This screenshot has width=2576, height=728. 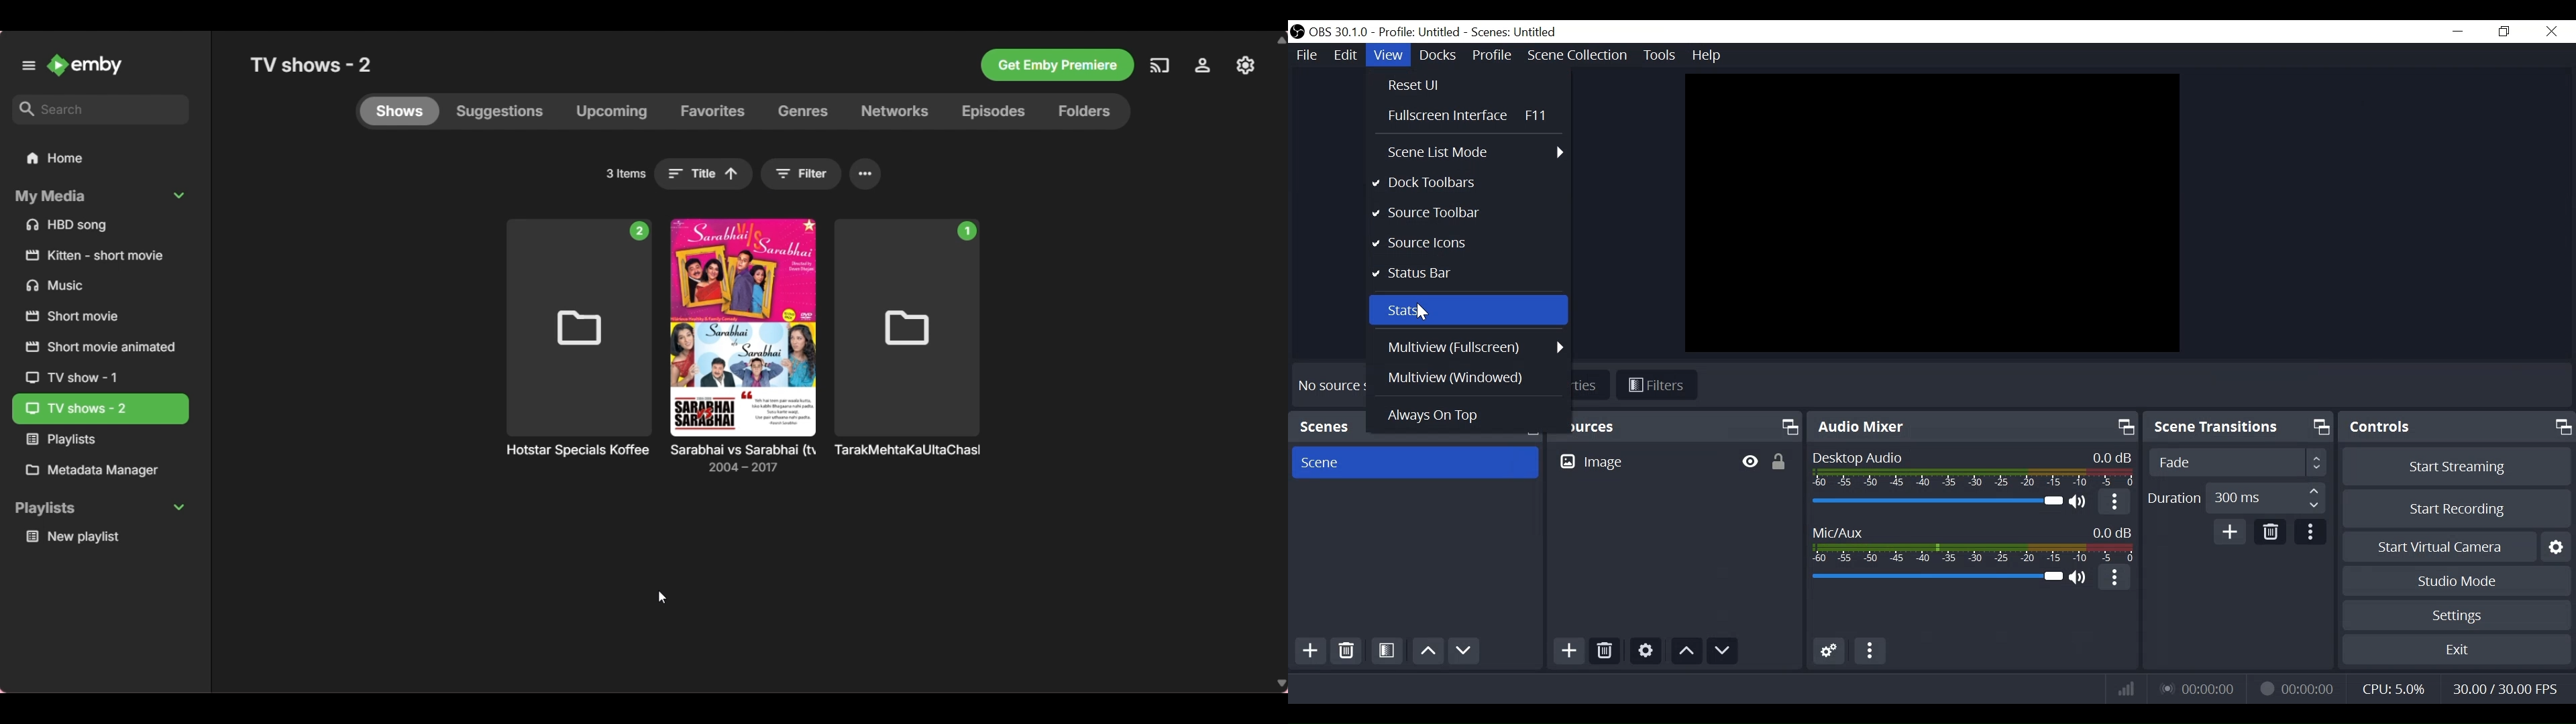 I want to click on Reset UI, so click(x=1424, y=84).